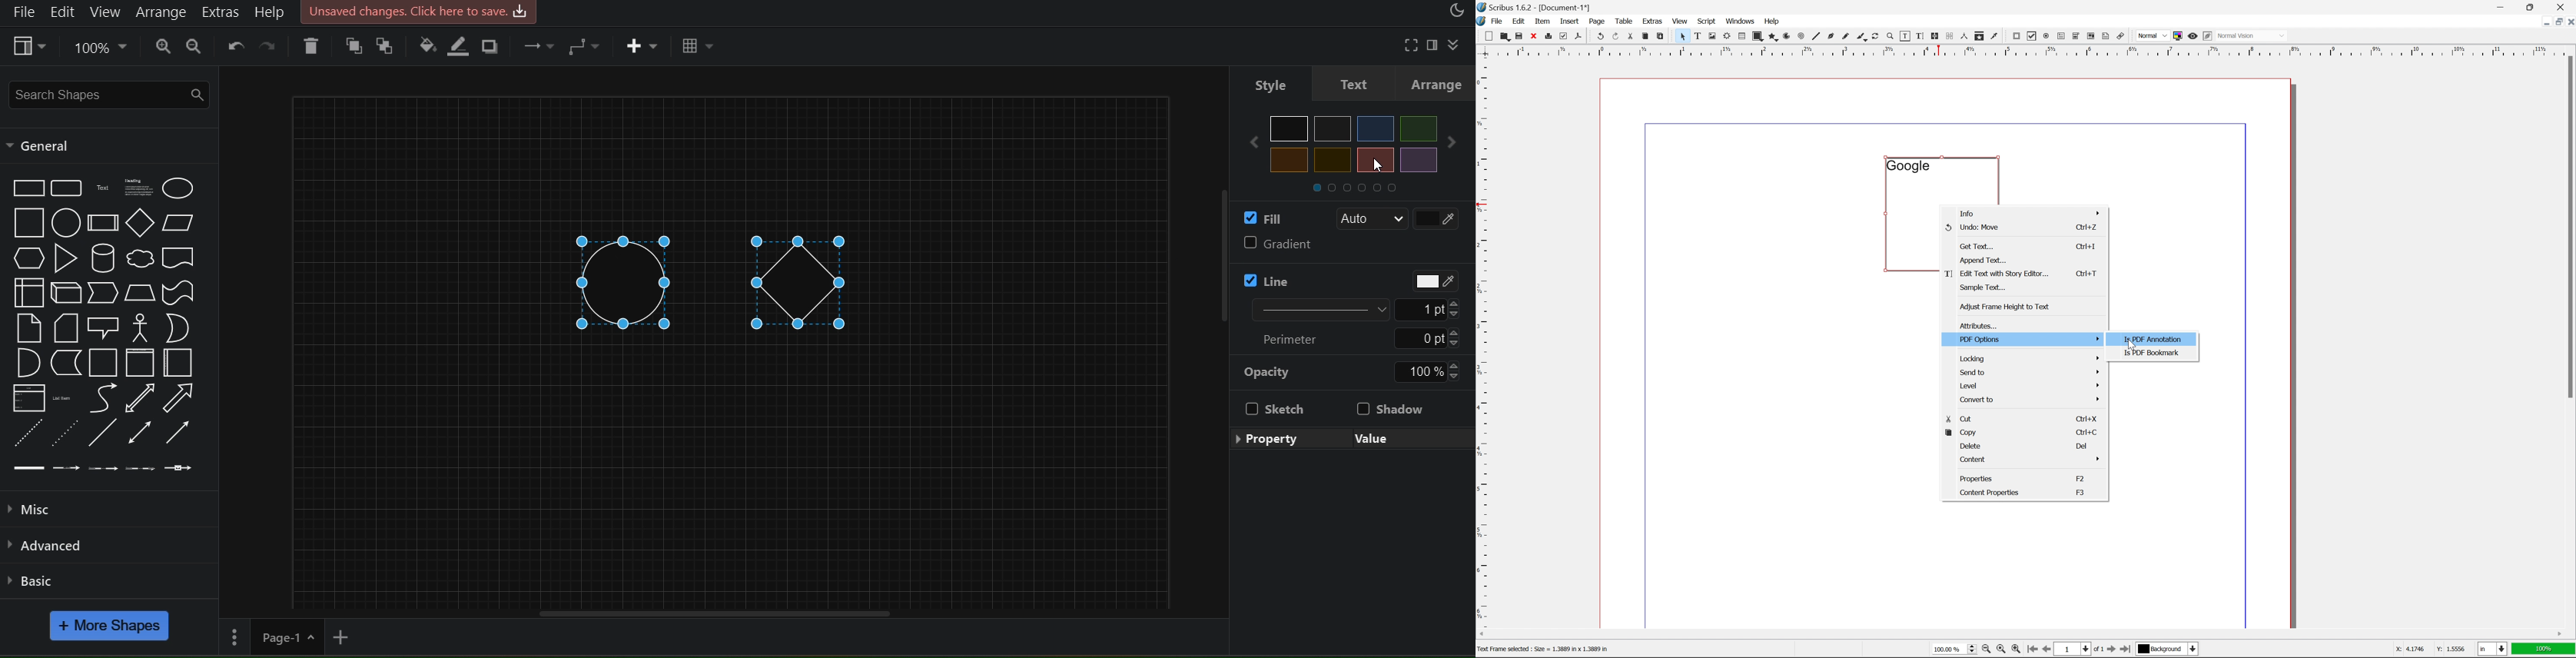 Image resolution: width=2576 pixels, height=672 pixels. I want to click on opacity, so click(1346, 374).